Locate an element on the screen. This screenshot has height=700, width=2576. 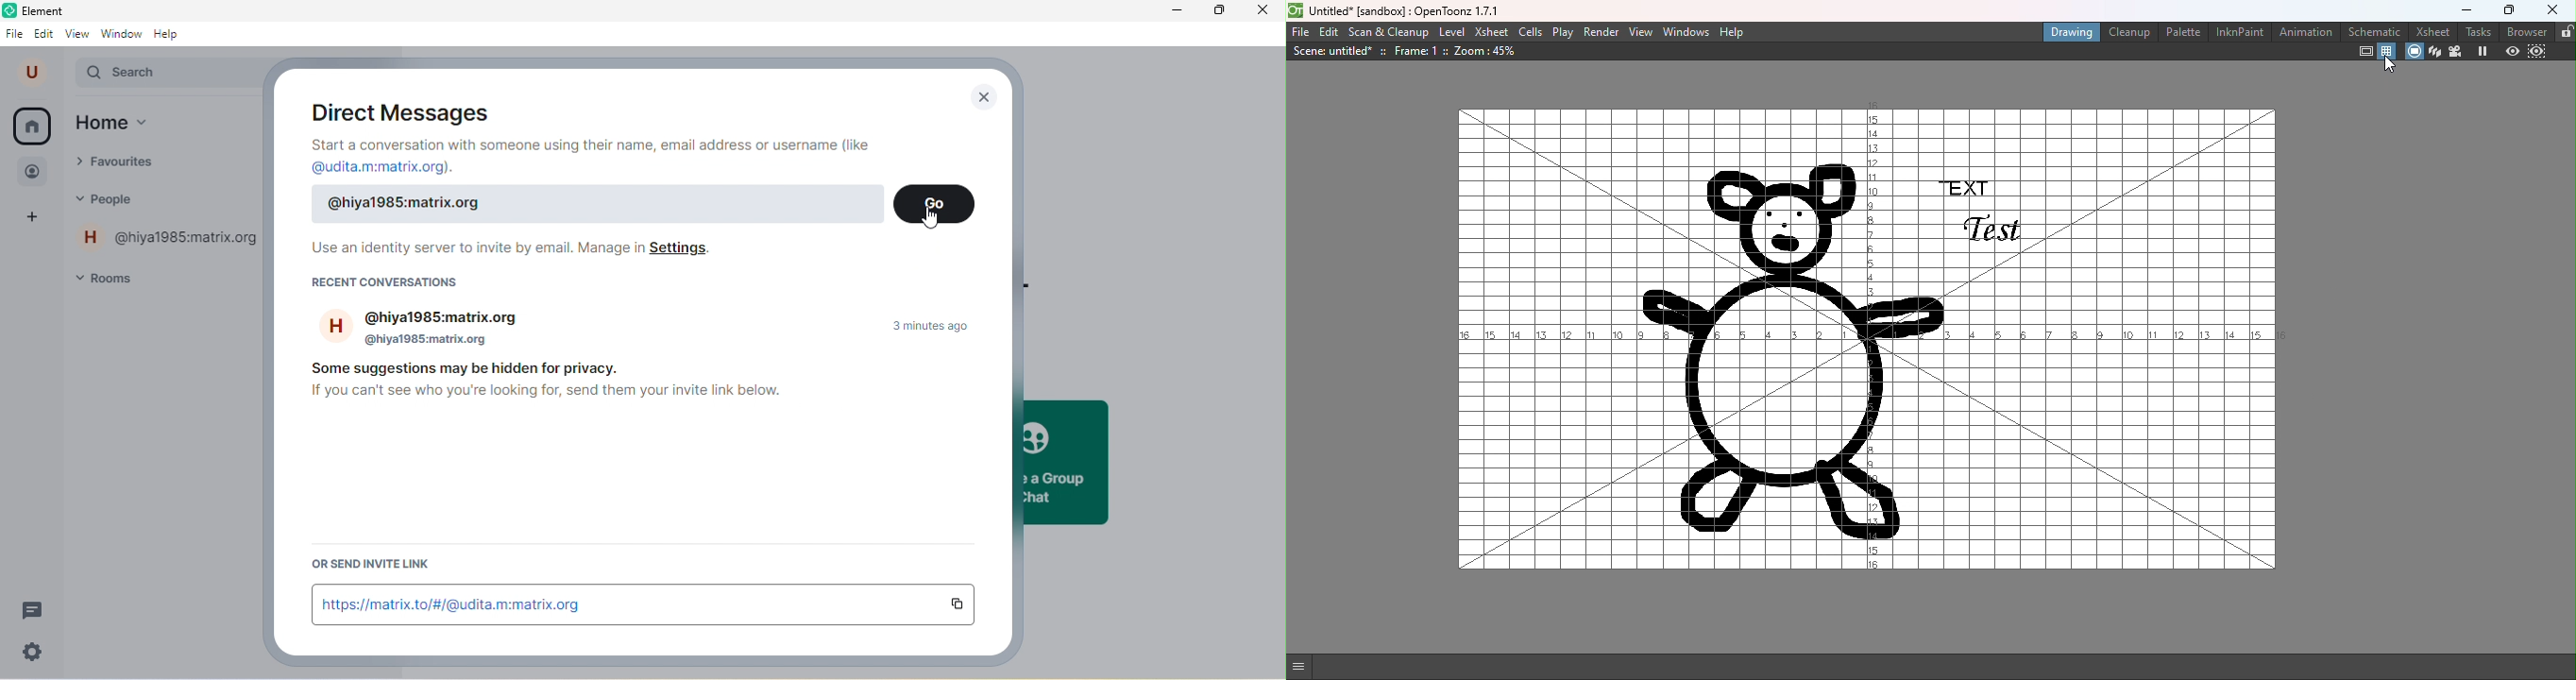
close is located at coordinates (984, 97).